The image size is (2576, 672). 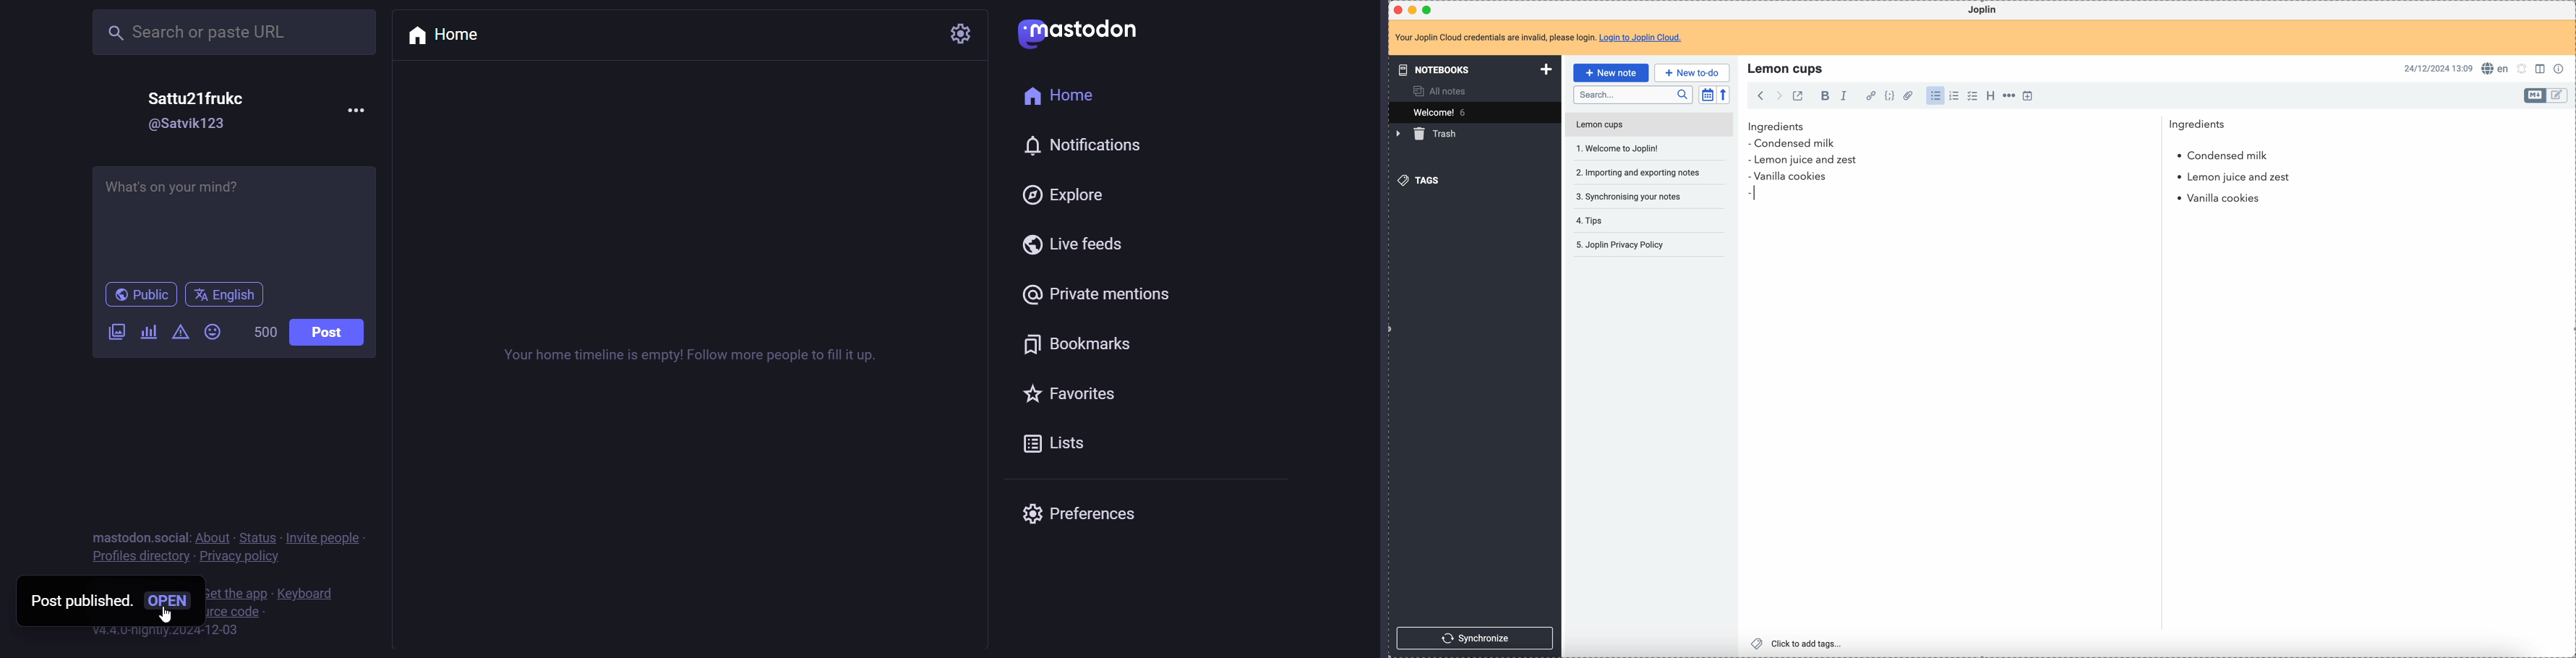 I want to click on insert time, so click(x=2028, y=96).